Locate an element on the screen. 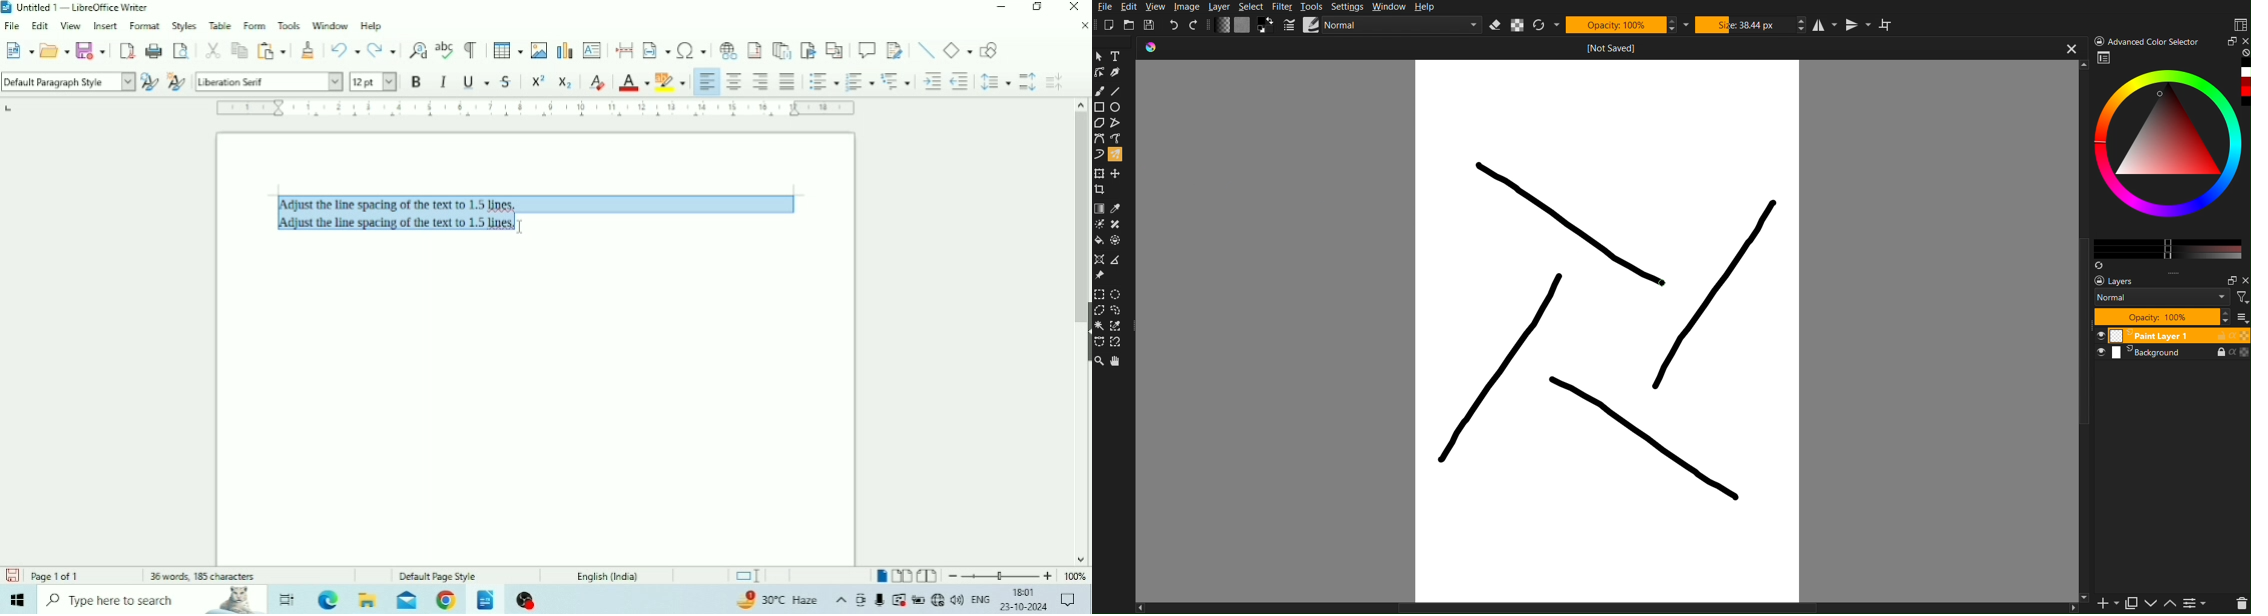 This screenshot has width=2268, height=616. Paint Layer 1 is located at coordinates (2173, 335).